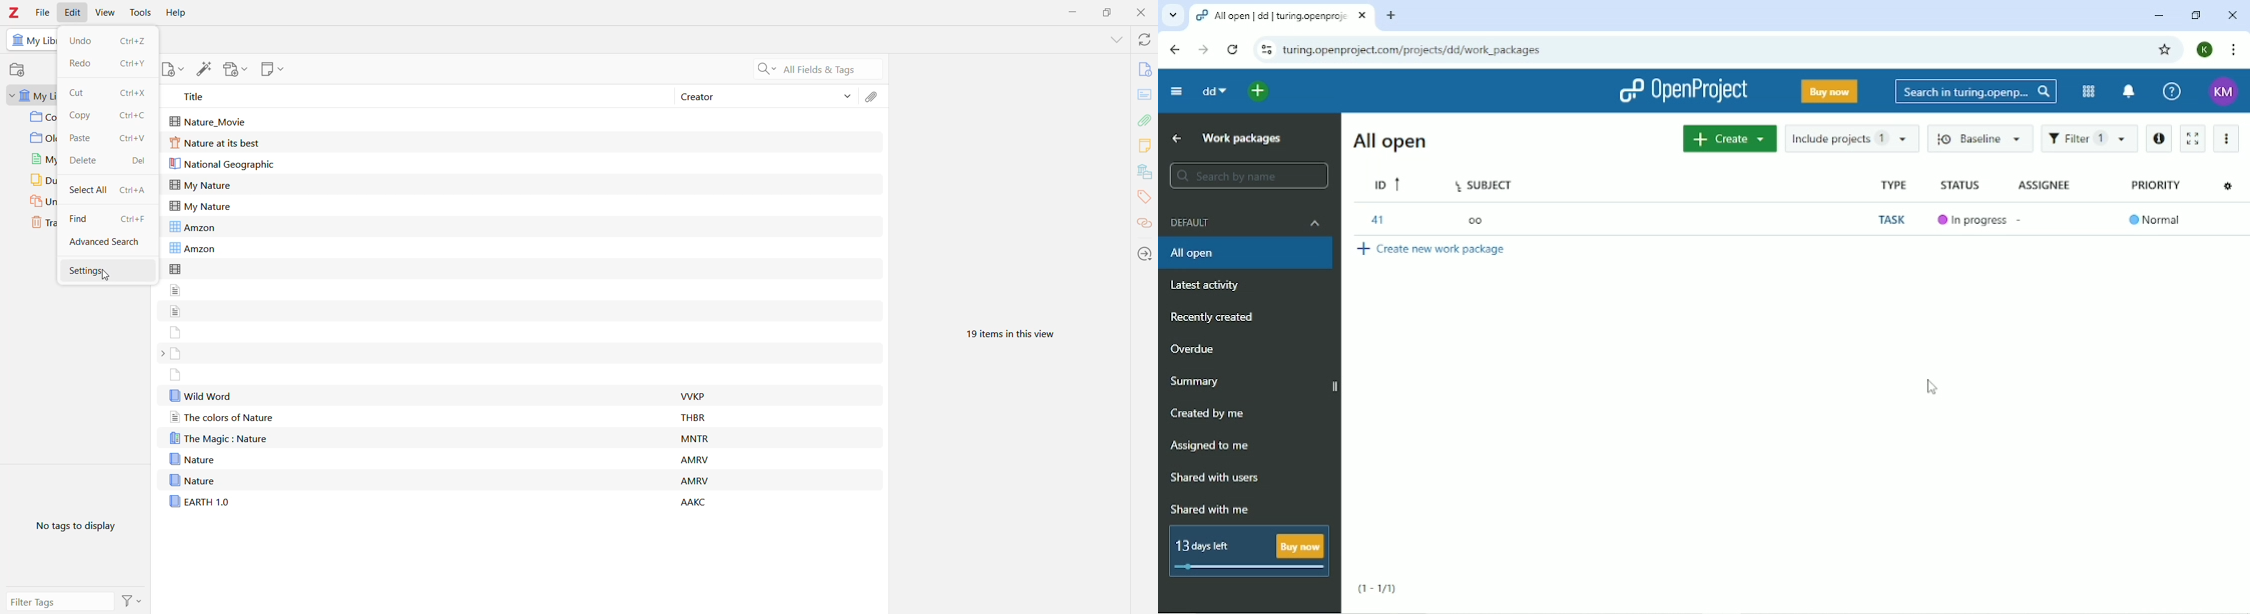 This screenshot has height=616, width=2268. I want to click on Zotero, so click(15, 12).